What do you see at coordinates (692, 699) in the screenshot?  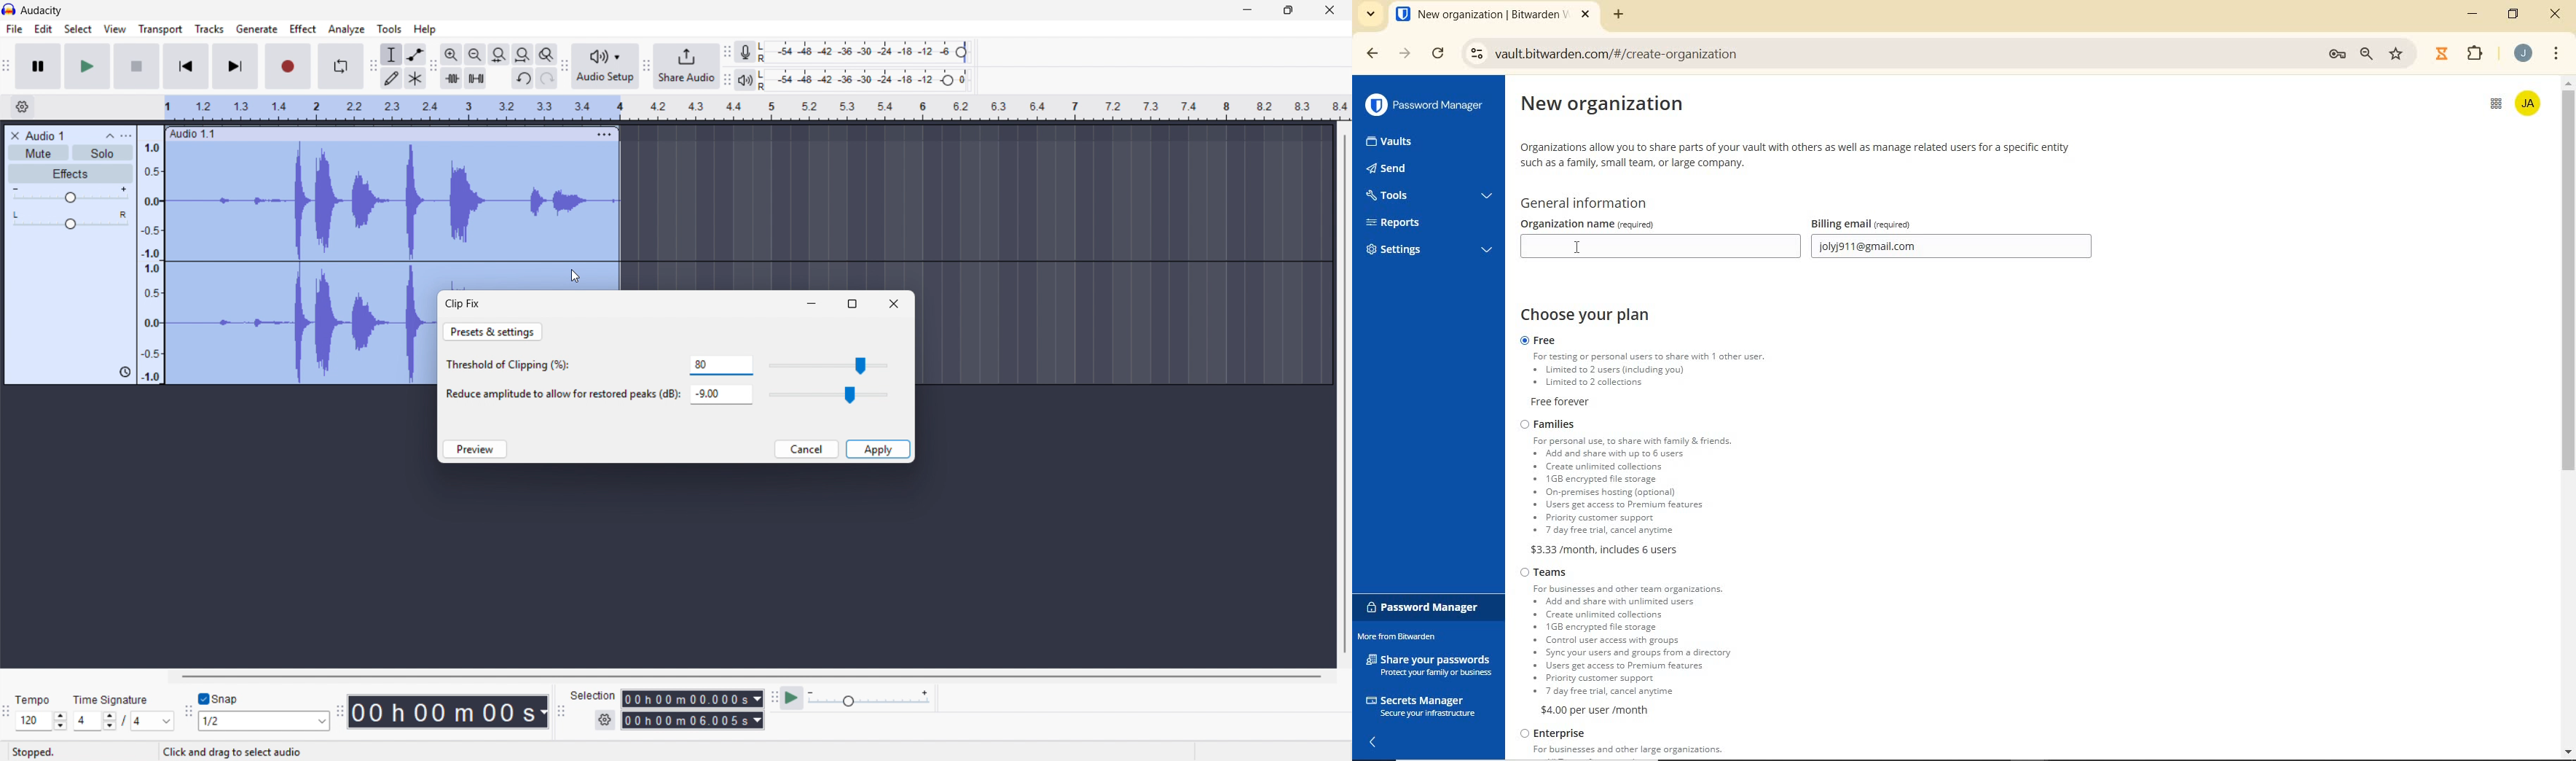 I see `Start time of selection` at bounding box center [692, 699].